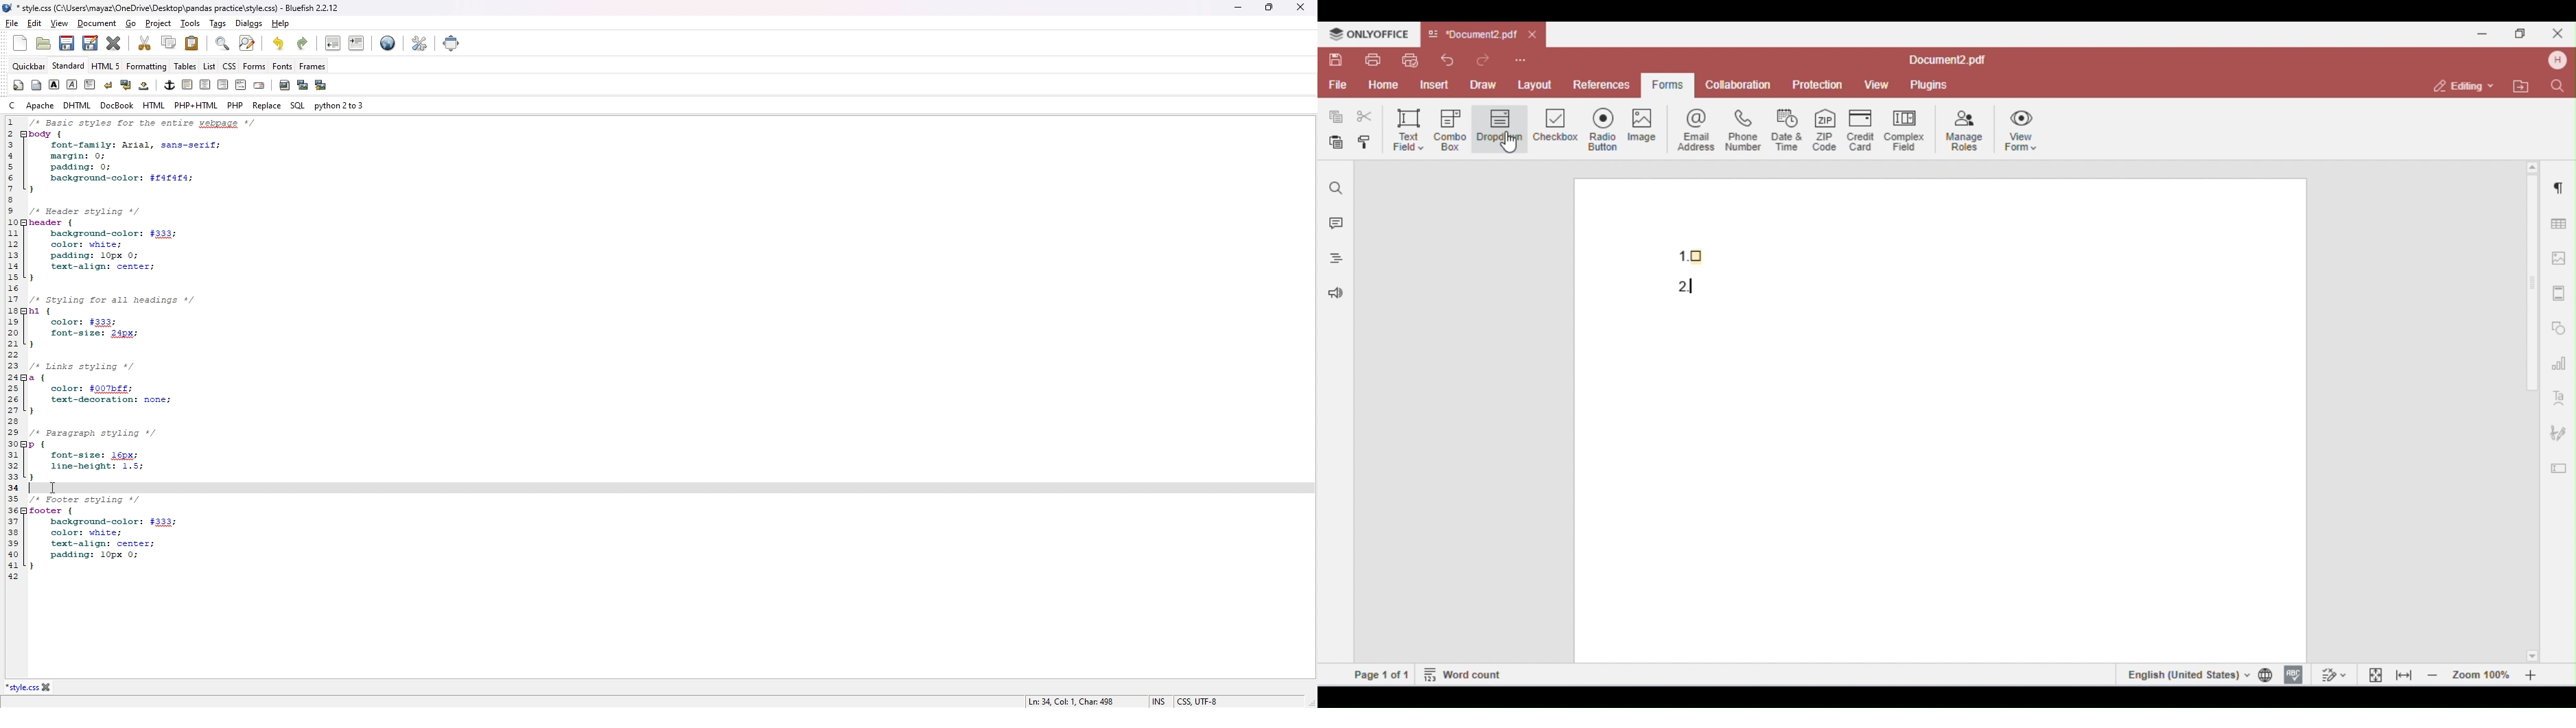 Image resolution: width=2576 pixels, height=728 pixels. What do you see at coordinates (223, 84) in the screenshot?
I see `left indent` at bounding box center [223, 84].